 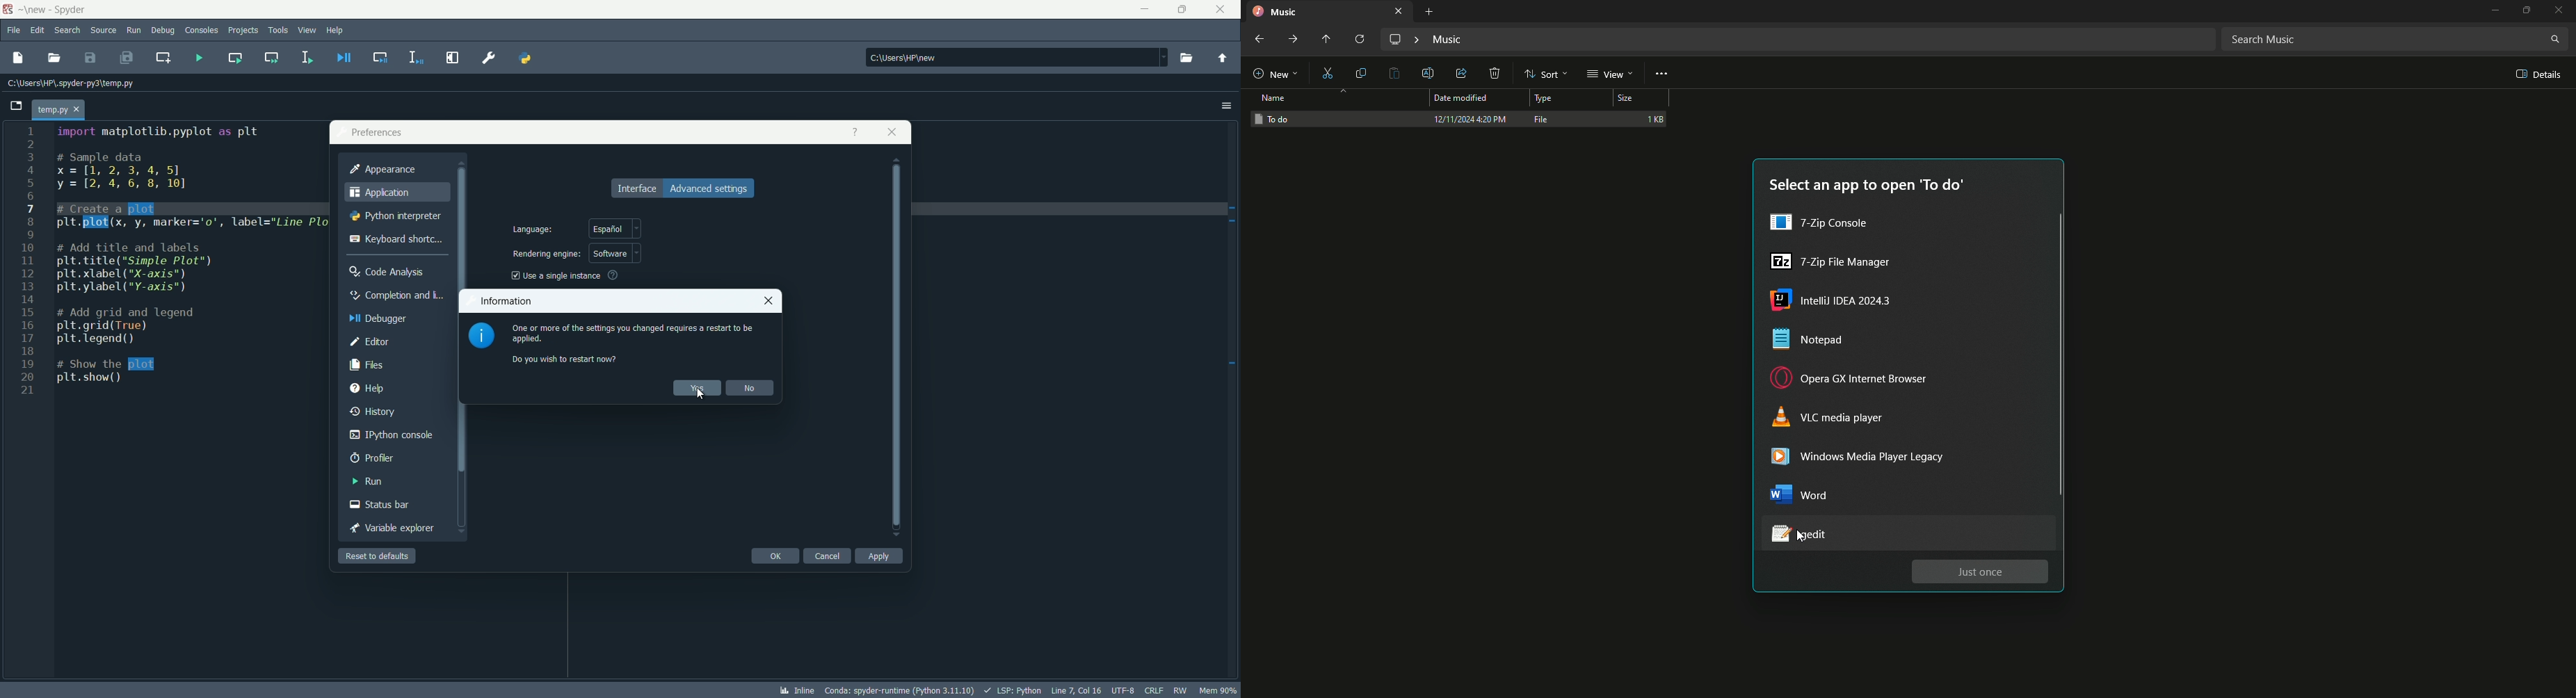 I want to click on cursor, so click(x=701, y=394).